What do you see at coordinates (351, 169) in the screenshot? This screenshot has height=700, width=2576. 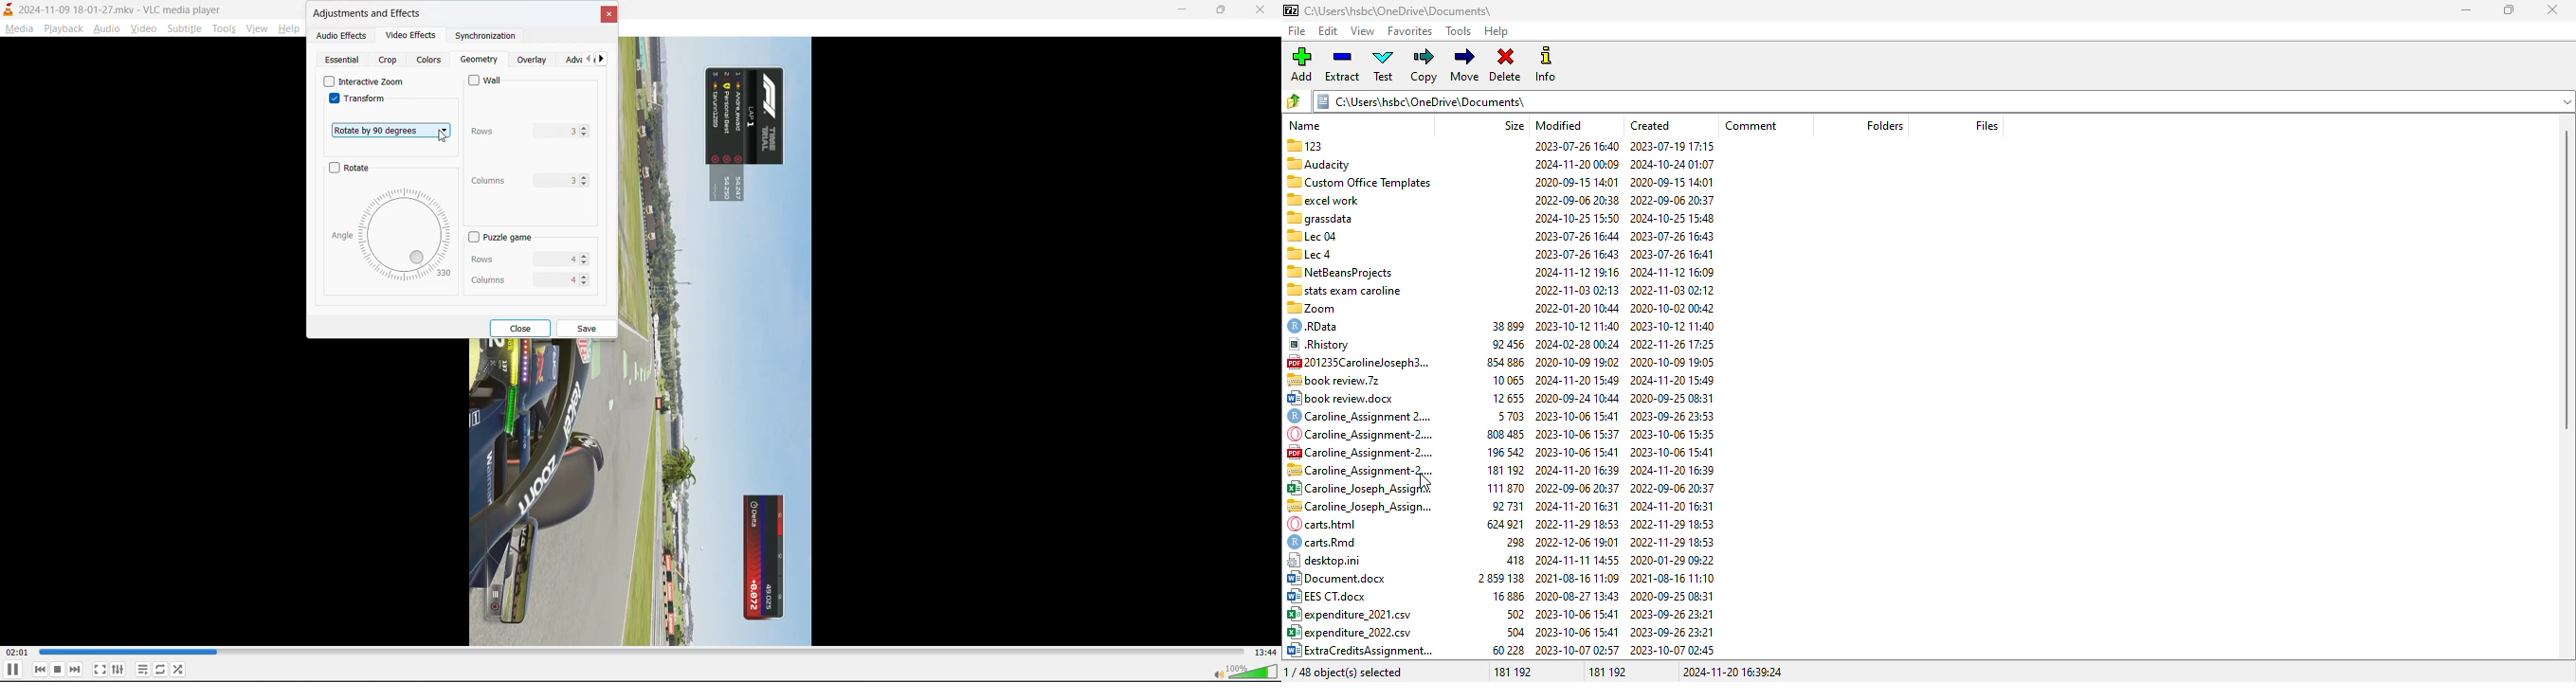 I see `rotate` at bounding box center [351, 169].